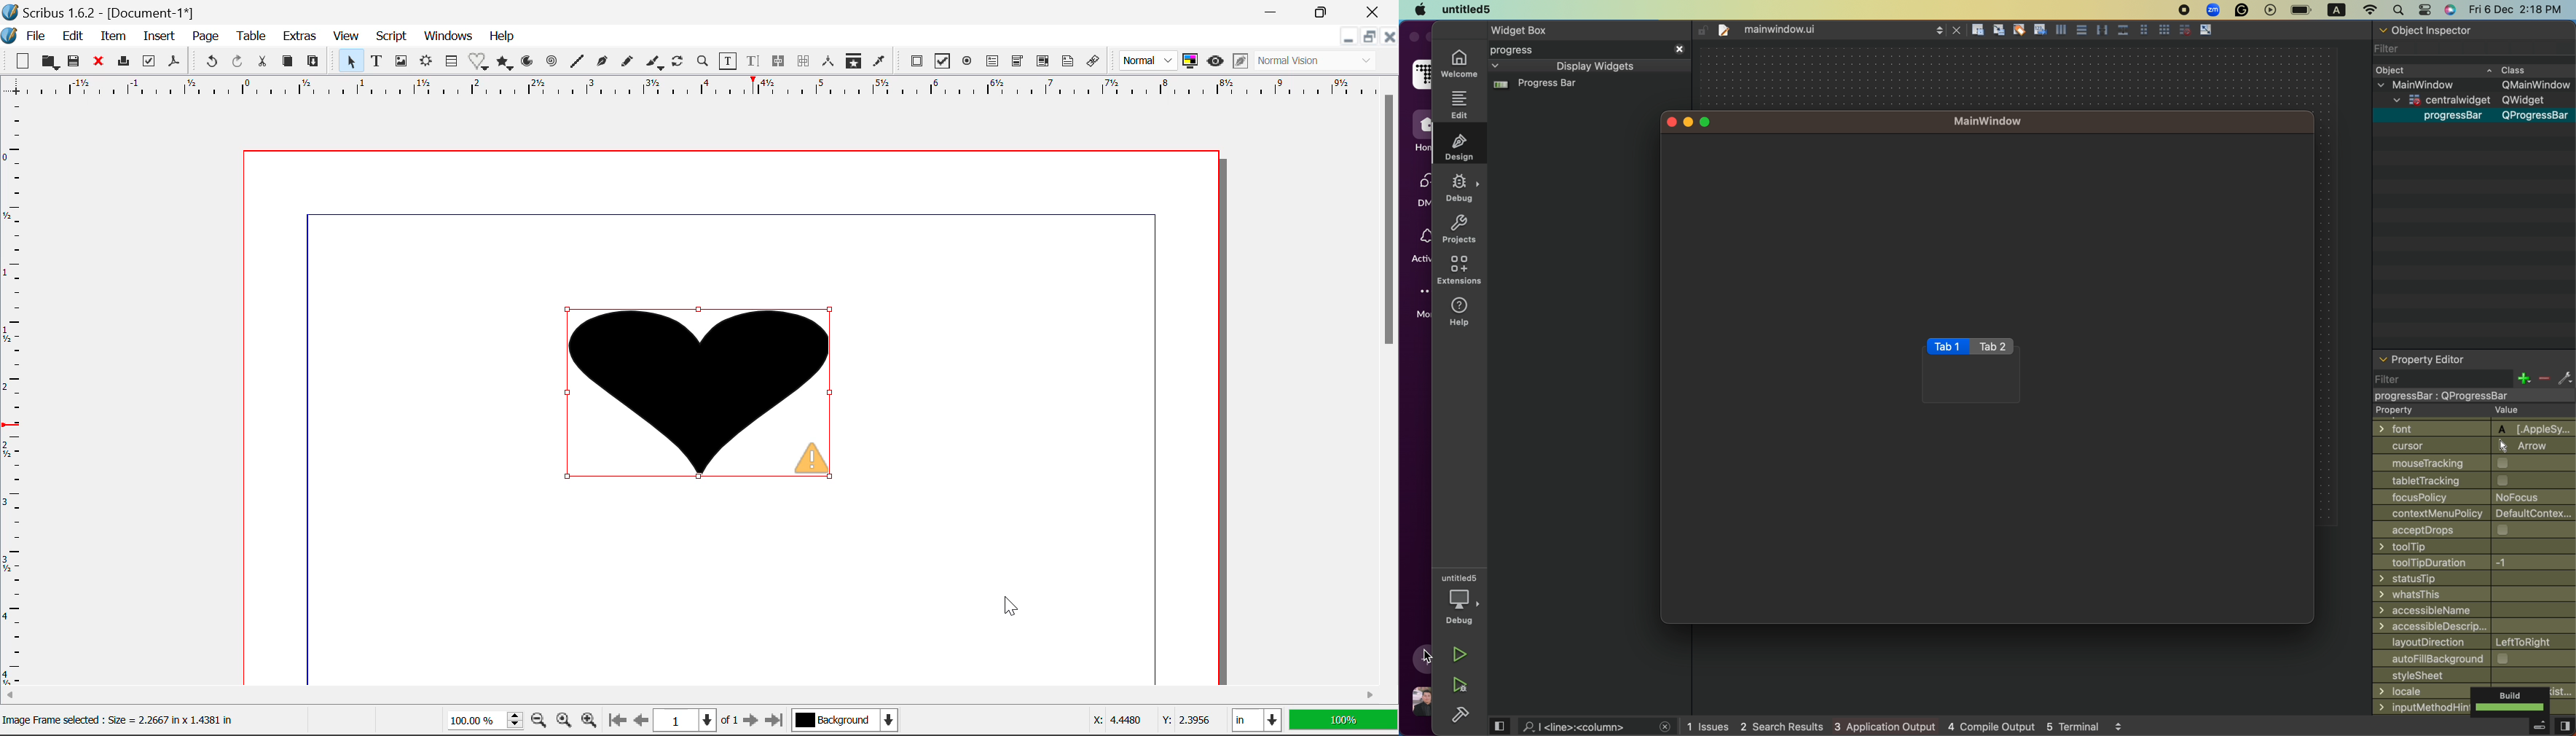  Describe the element at coordinates (2474, 660) in the screenshot. I see `autofillbackground` at that location.